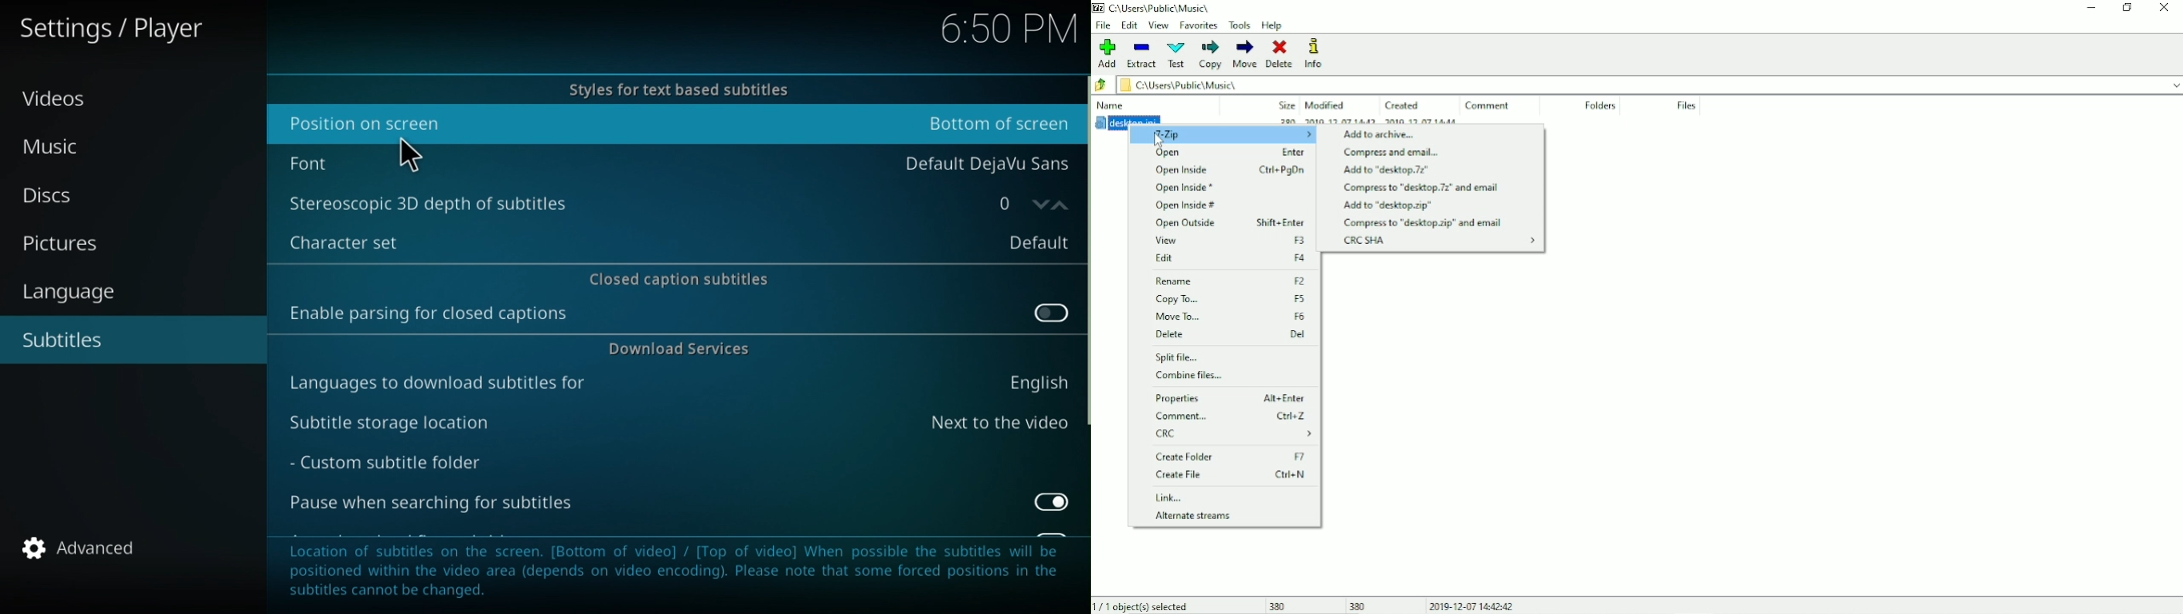 This screenshot has width=2184, height=616. I want to click on number input, so click(1021, 202).